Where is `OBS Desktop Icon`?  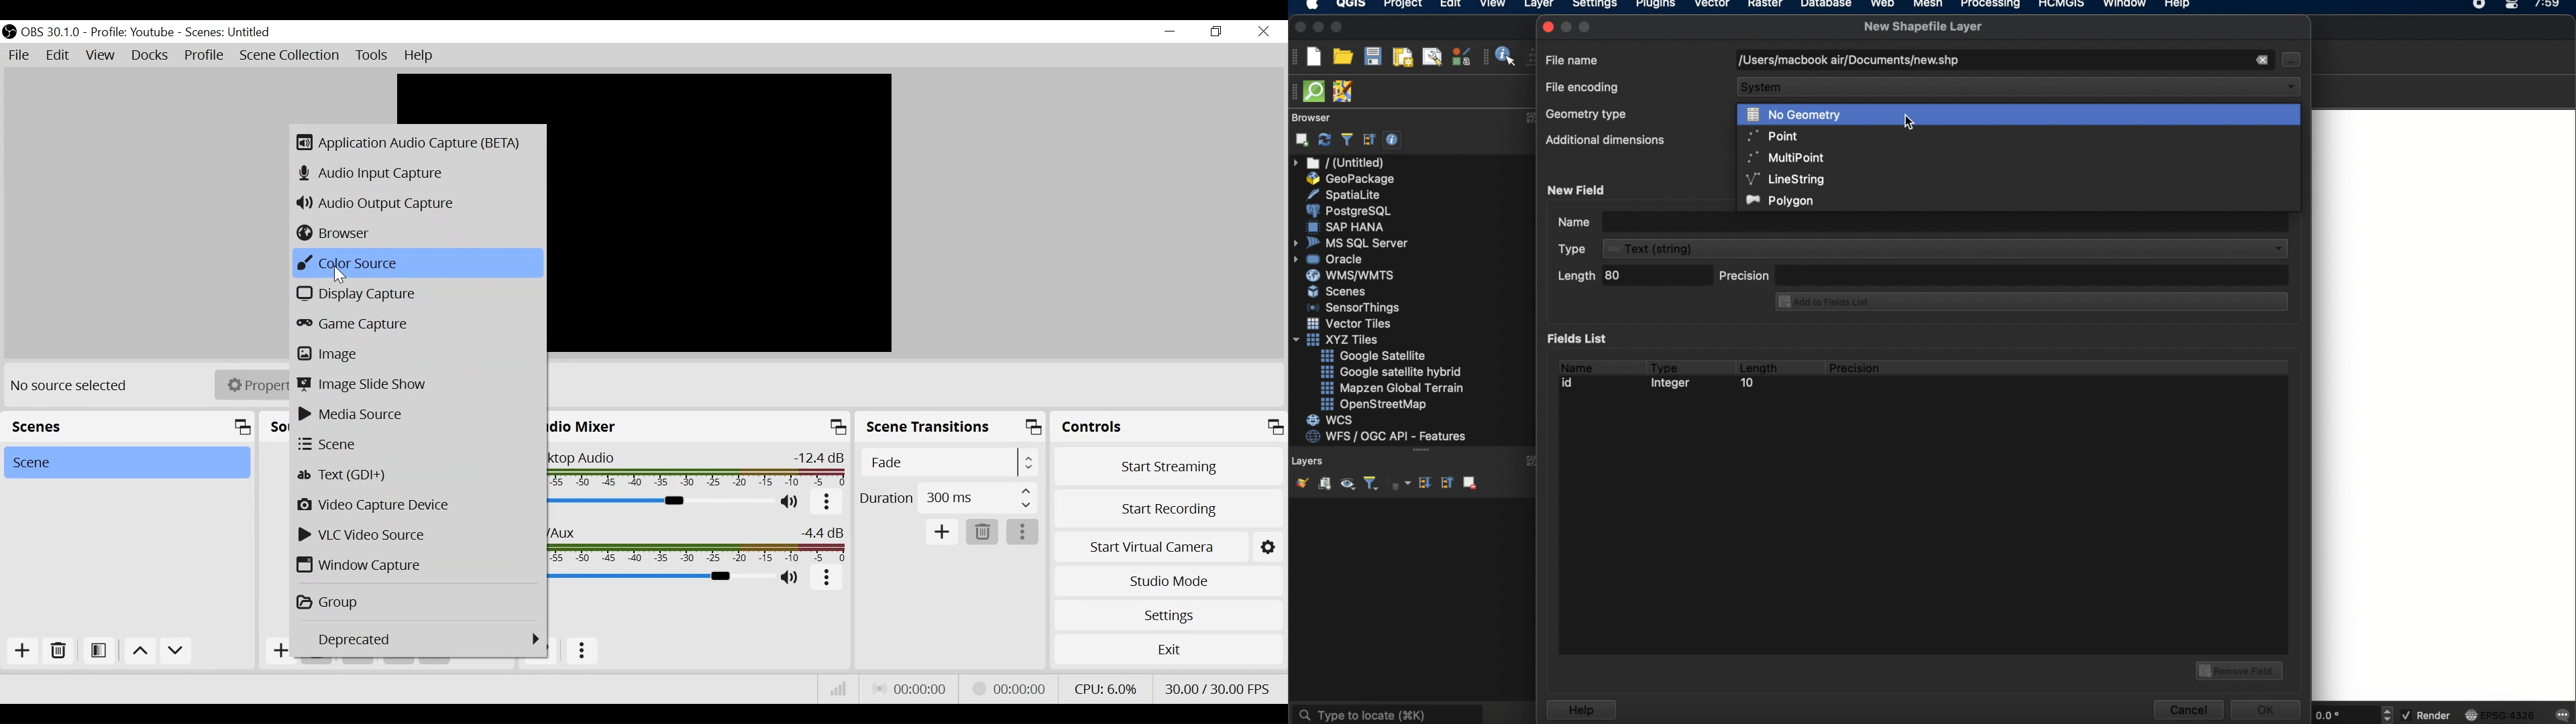
OBS Desktop Icon is located at coordinates (8, 32).